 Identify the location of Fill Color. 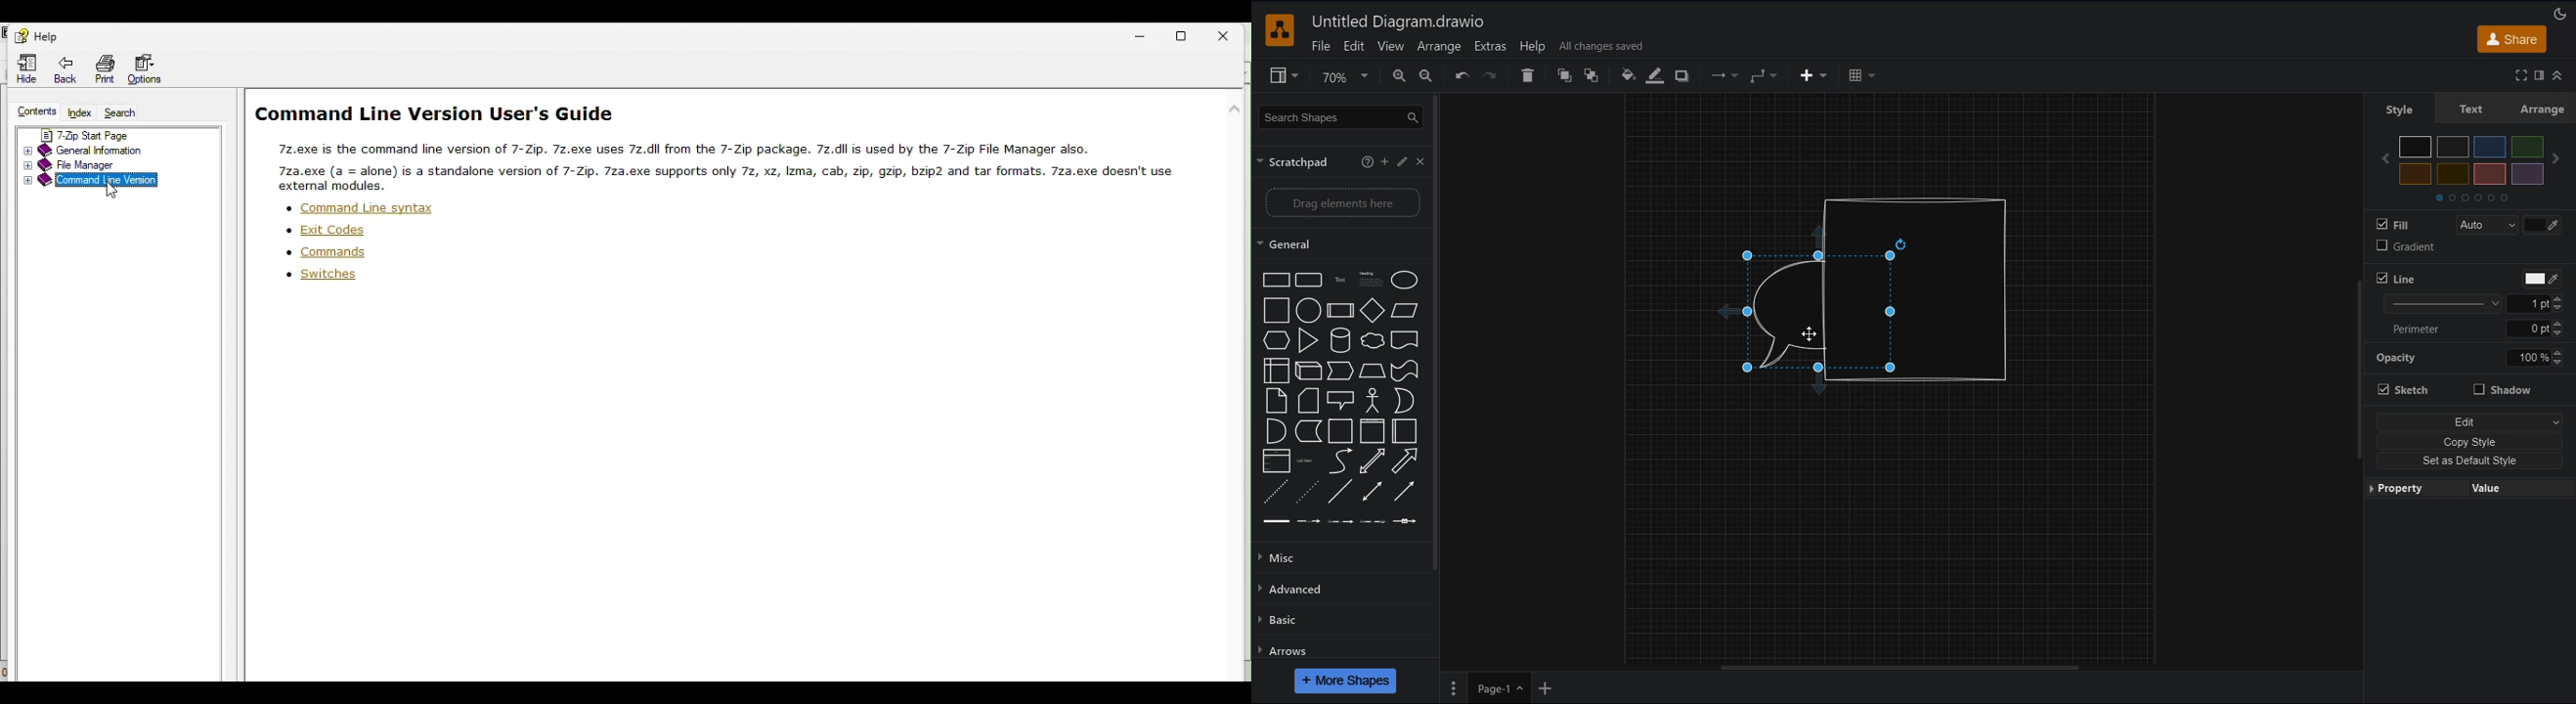
(1627, 75).